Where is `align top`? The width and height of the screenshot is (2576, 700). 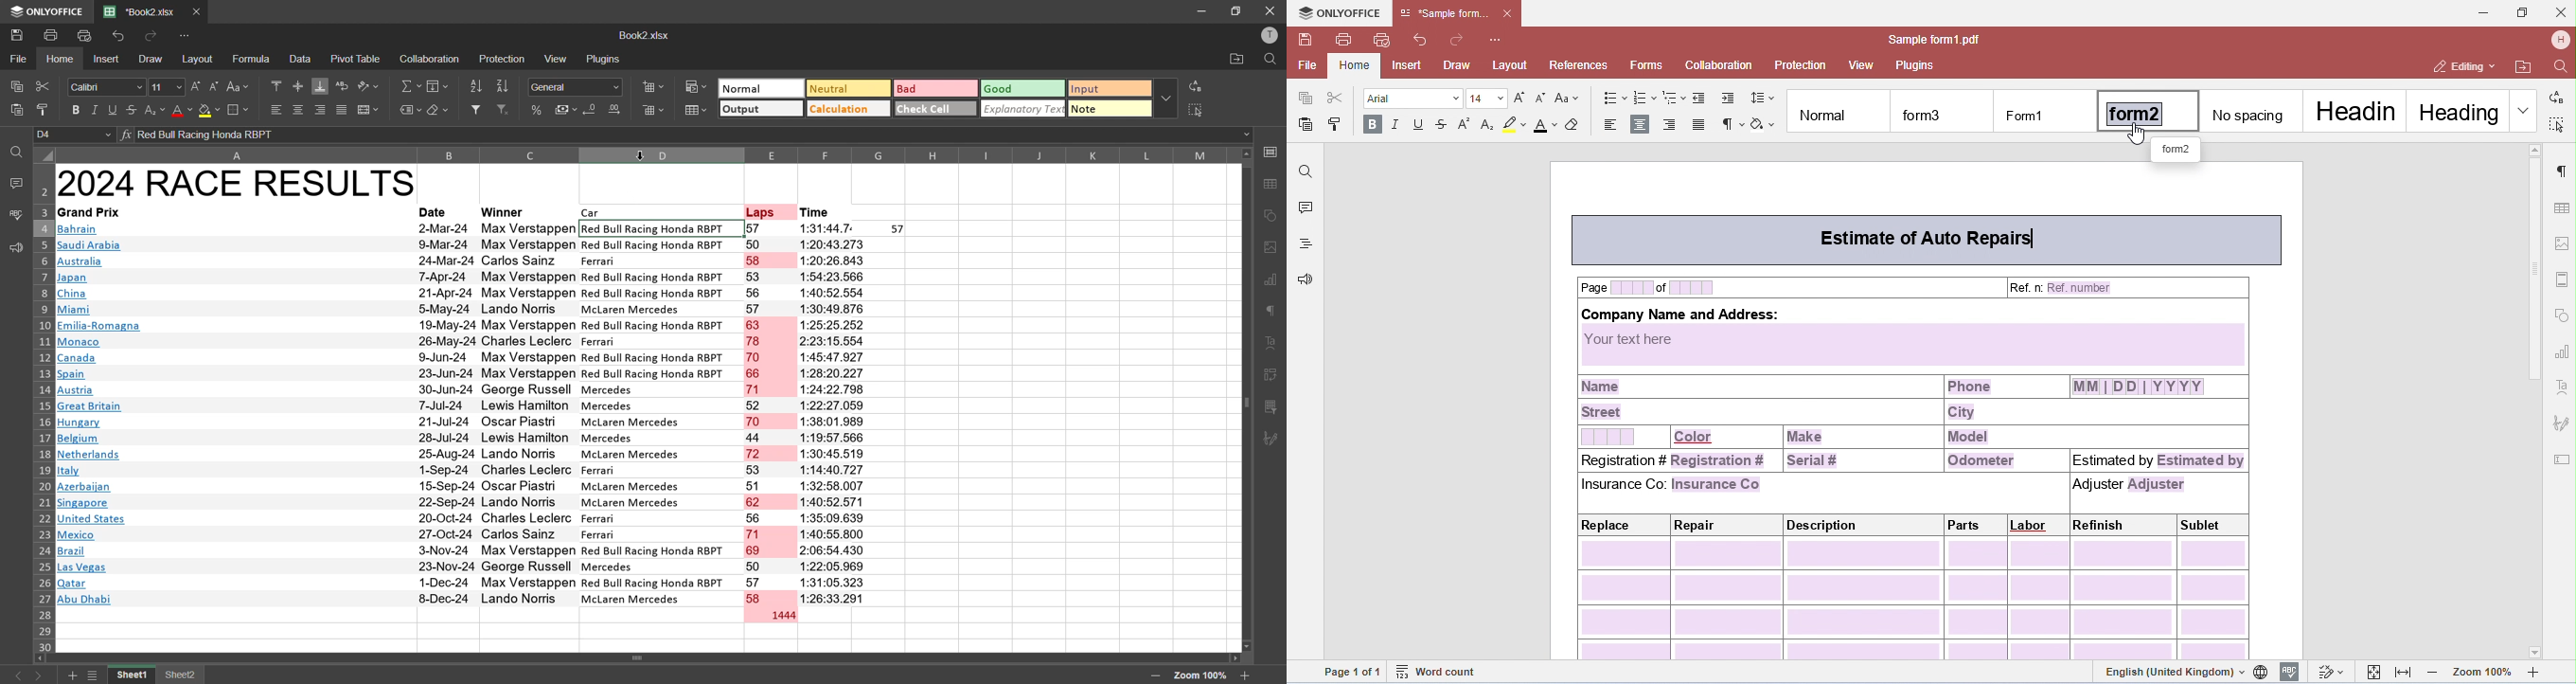
align top is located at coordinates (276, 84).